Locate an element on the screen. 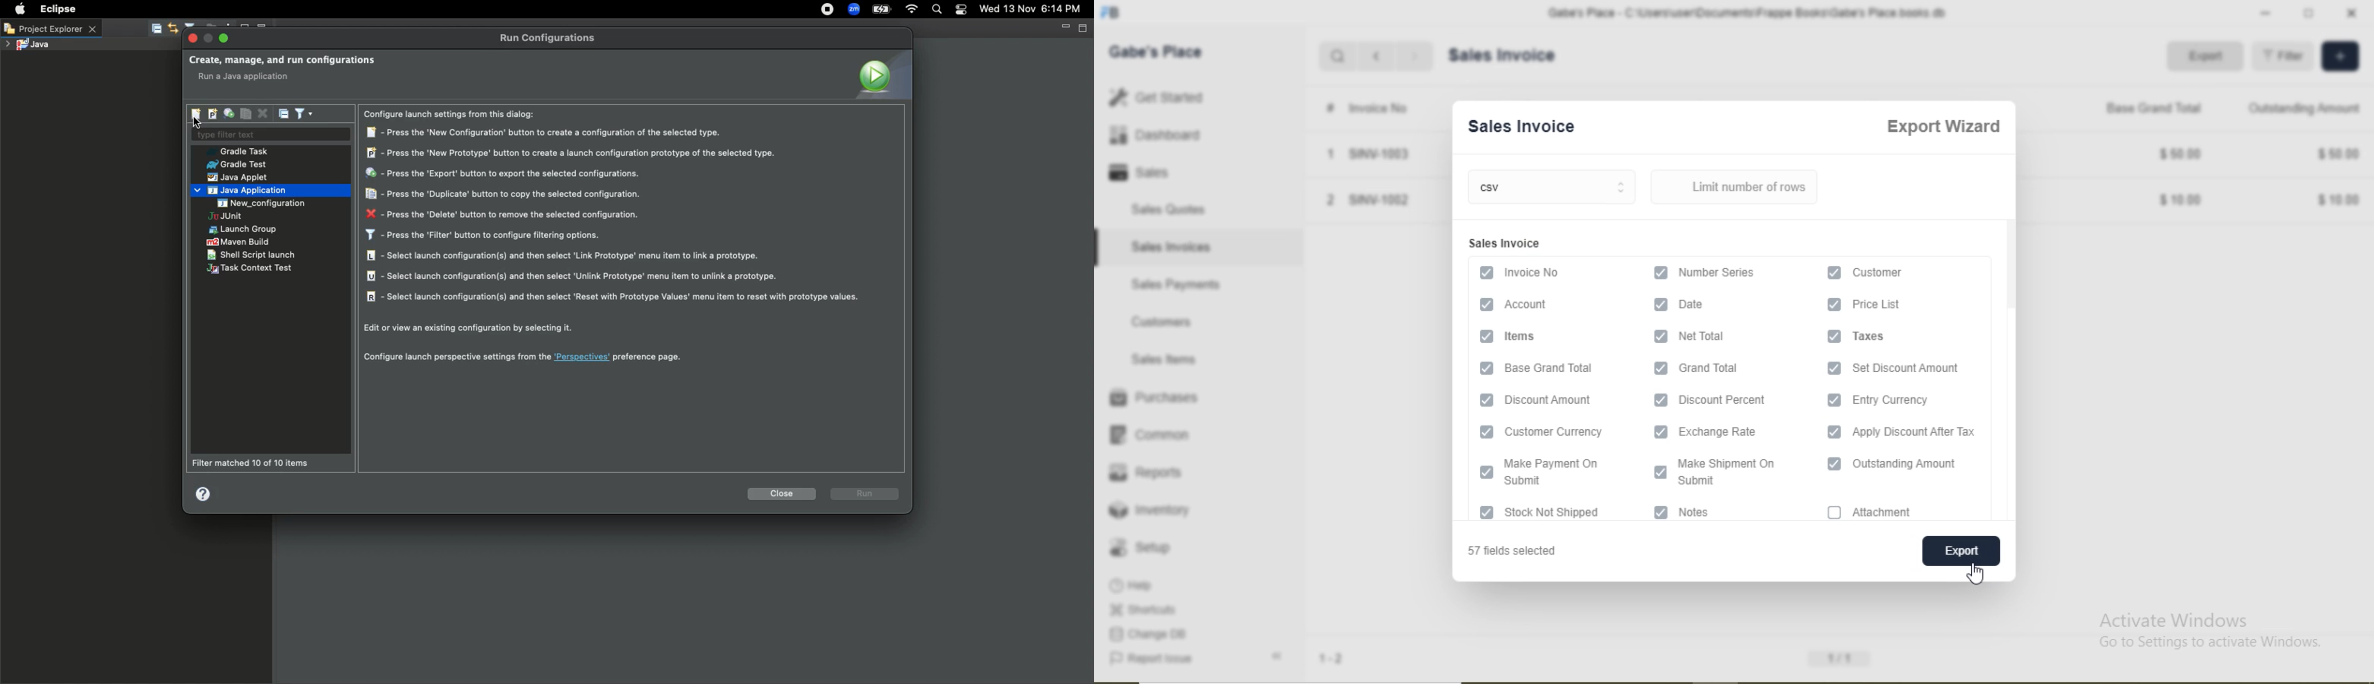  checkbox is located at coordinates (1662, 273).